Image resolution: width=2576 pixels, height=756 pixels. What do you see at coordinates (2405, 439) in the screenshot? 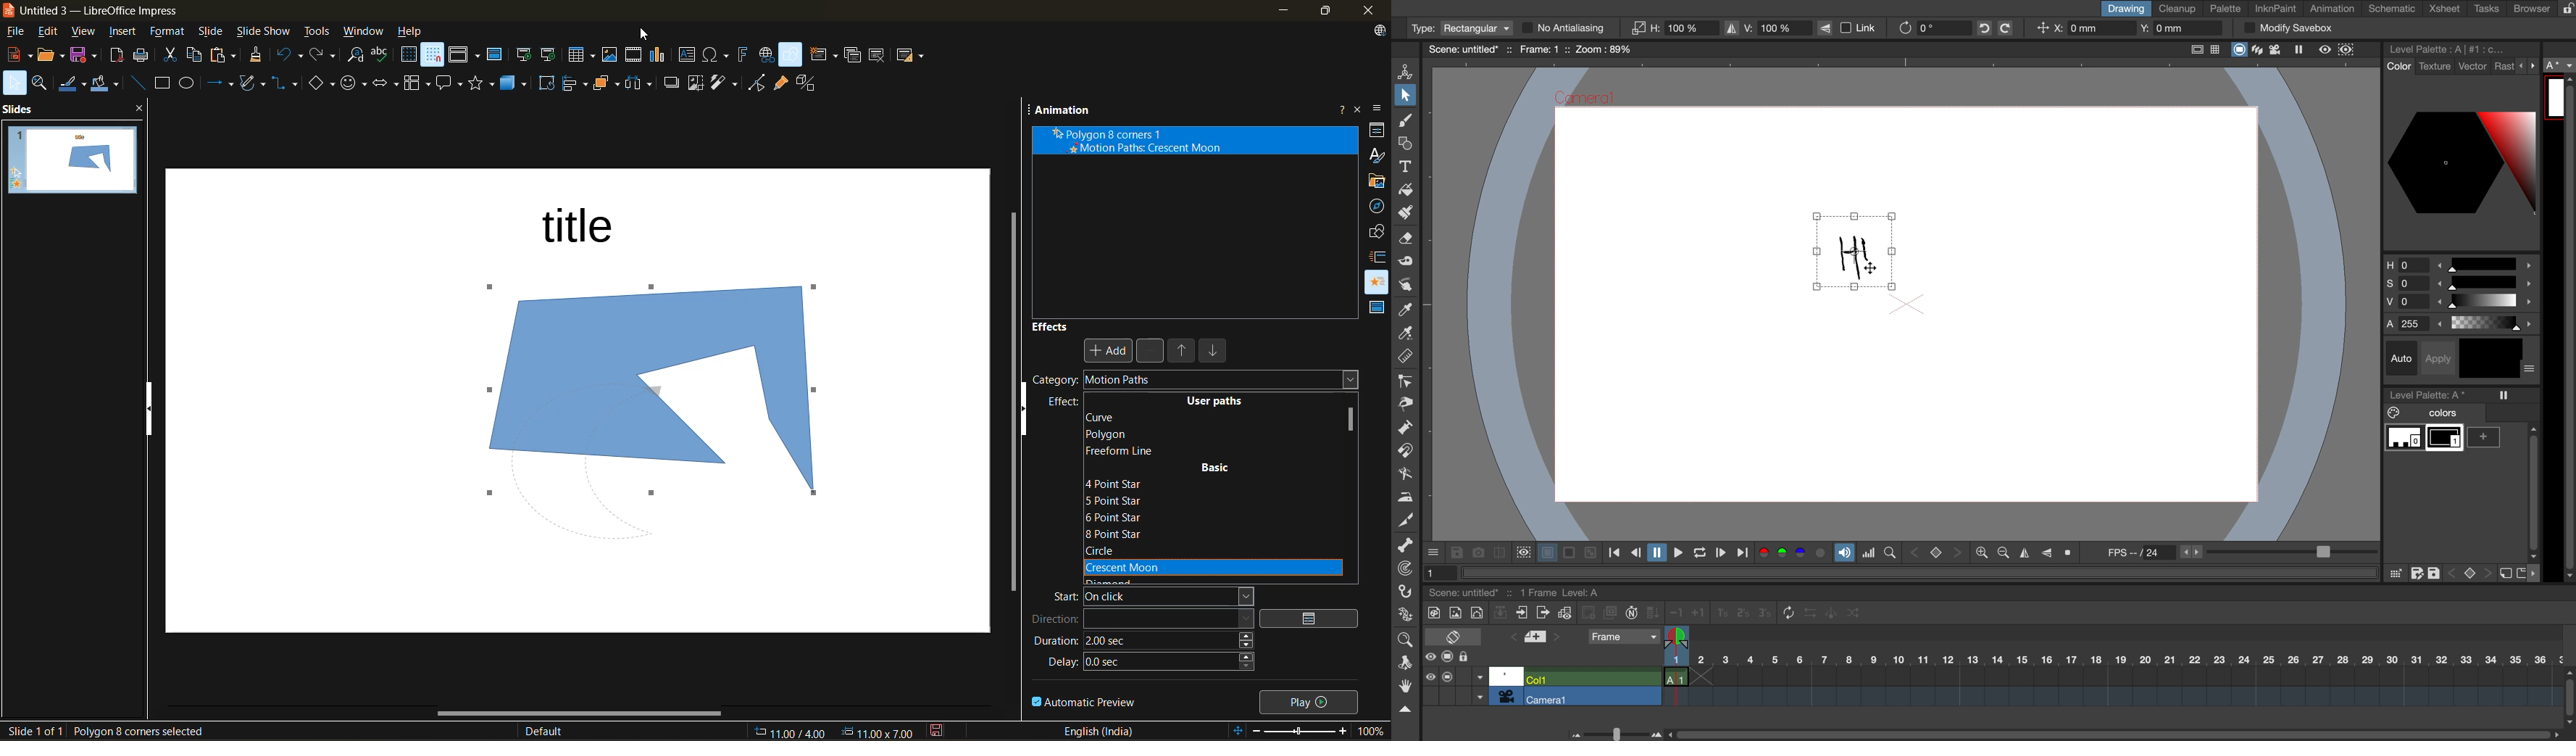
I see `color 0` at bounding box center [2405, 439].